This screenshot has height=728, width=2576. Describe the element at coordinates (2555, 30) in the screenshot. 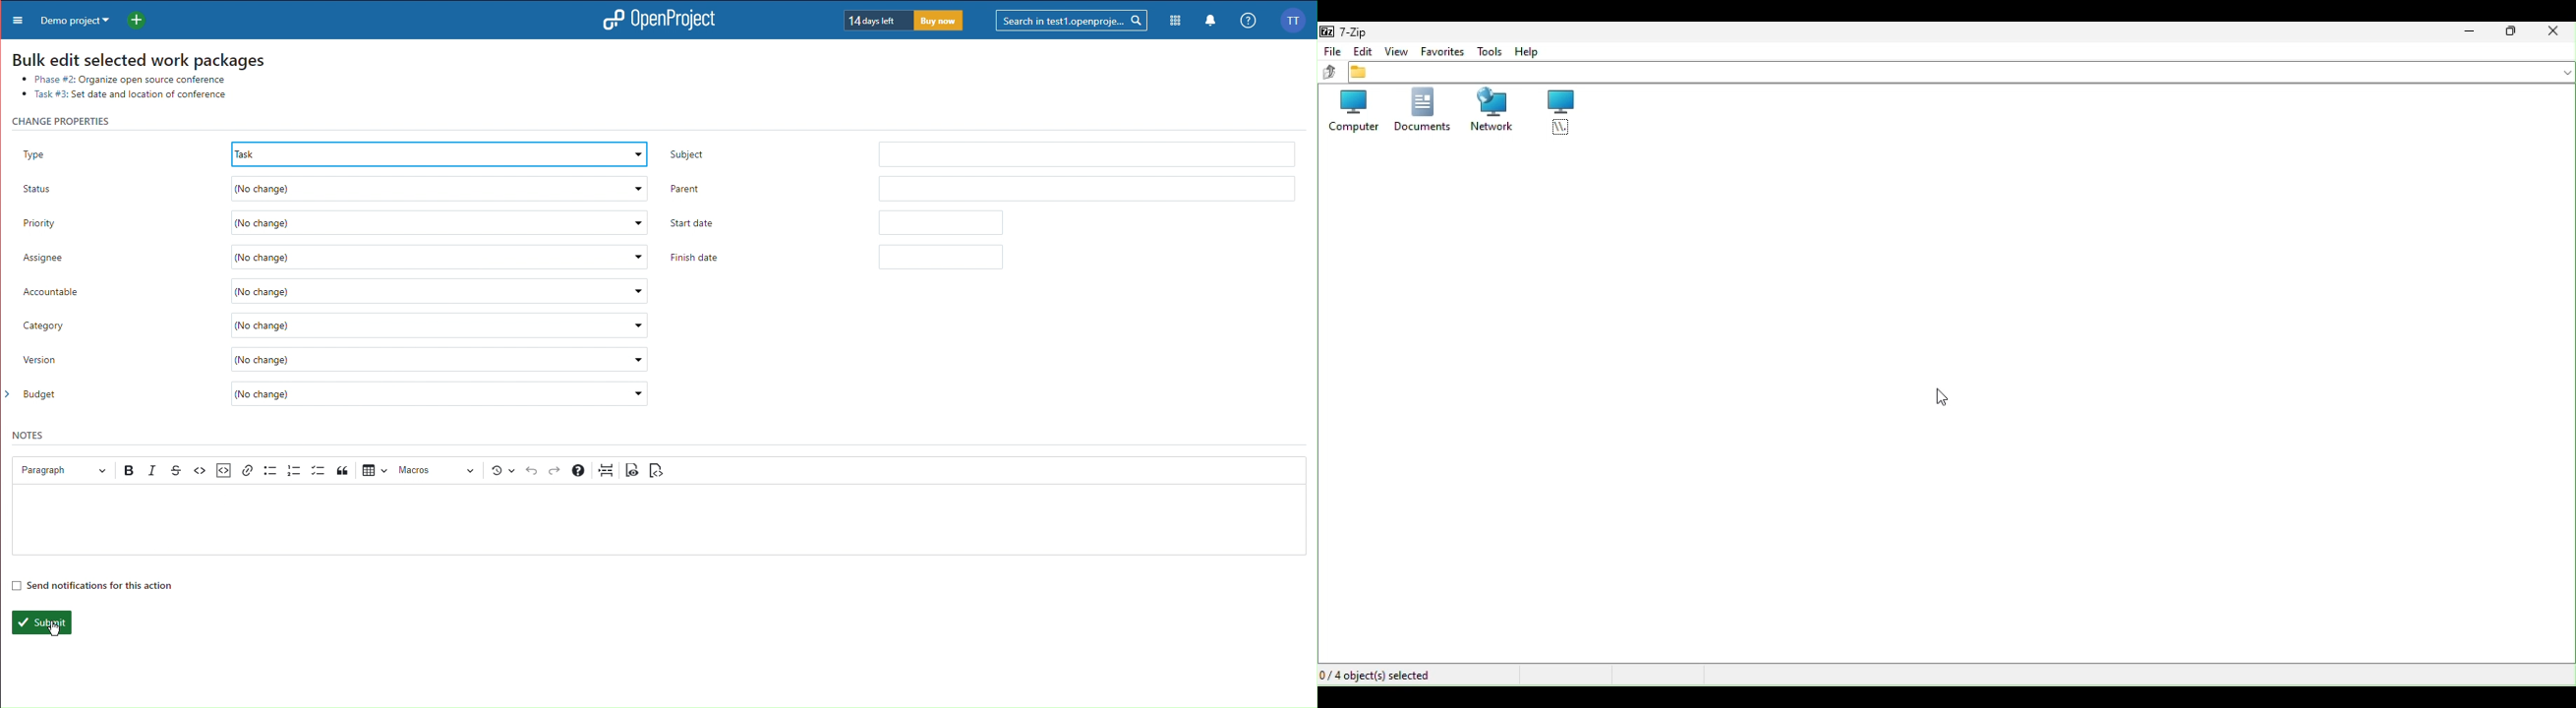

I see `Close` at that location.